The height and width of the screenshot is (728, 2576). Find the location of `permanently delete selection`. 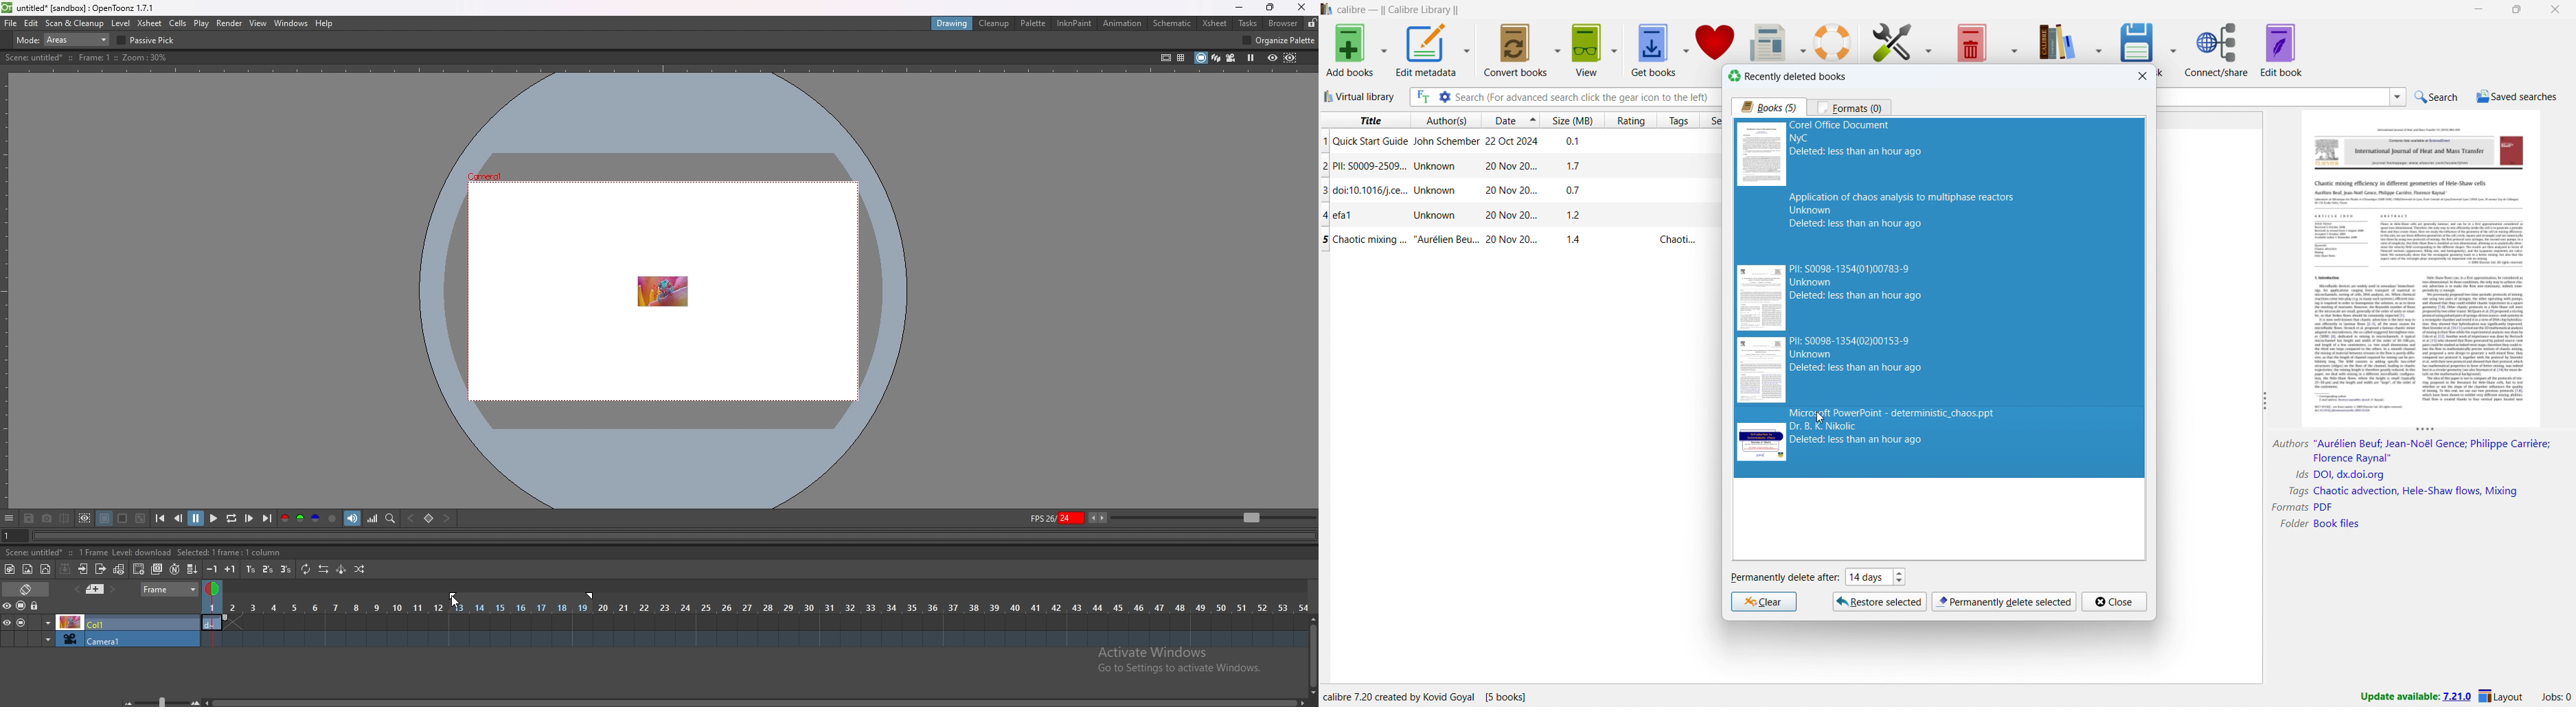

permanently delete selection is located at coordinates (2004, 602).